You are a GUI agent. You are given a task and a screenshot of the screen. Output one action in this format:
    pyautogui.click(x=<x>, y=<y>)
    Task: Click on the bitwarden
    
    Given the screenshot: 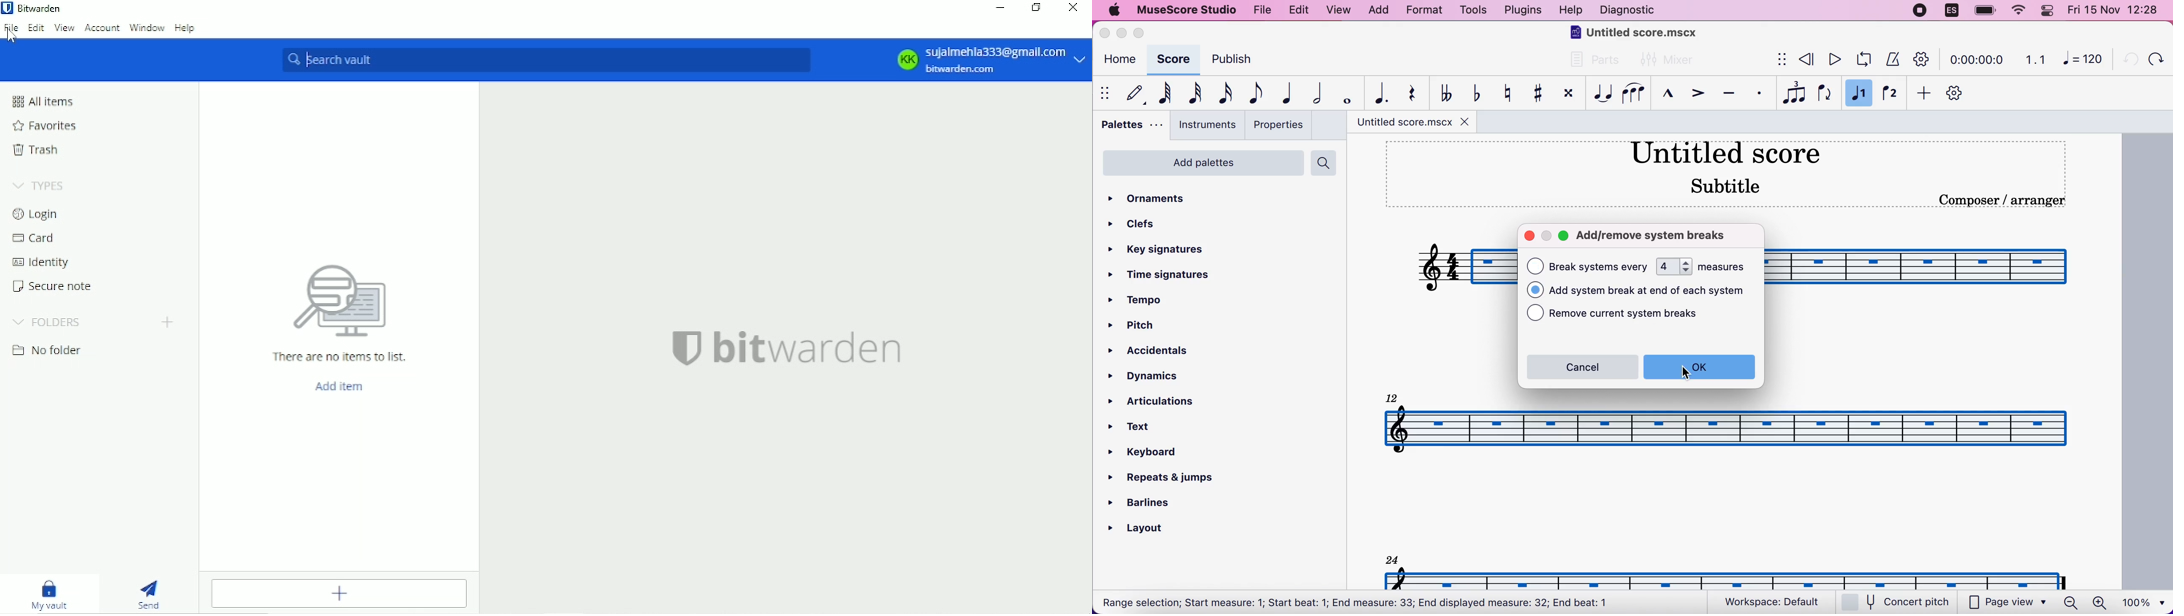 What is the action you would take?
    pyautogui.click(x=810, y=348)
    